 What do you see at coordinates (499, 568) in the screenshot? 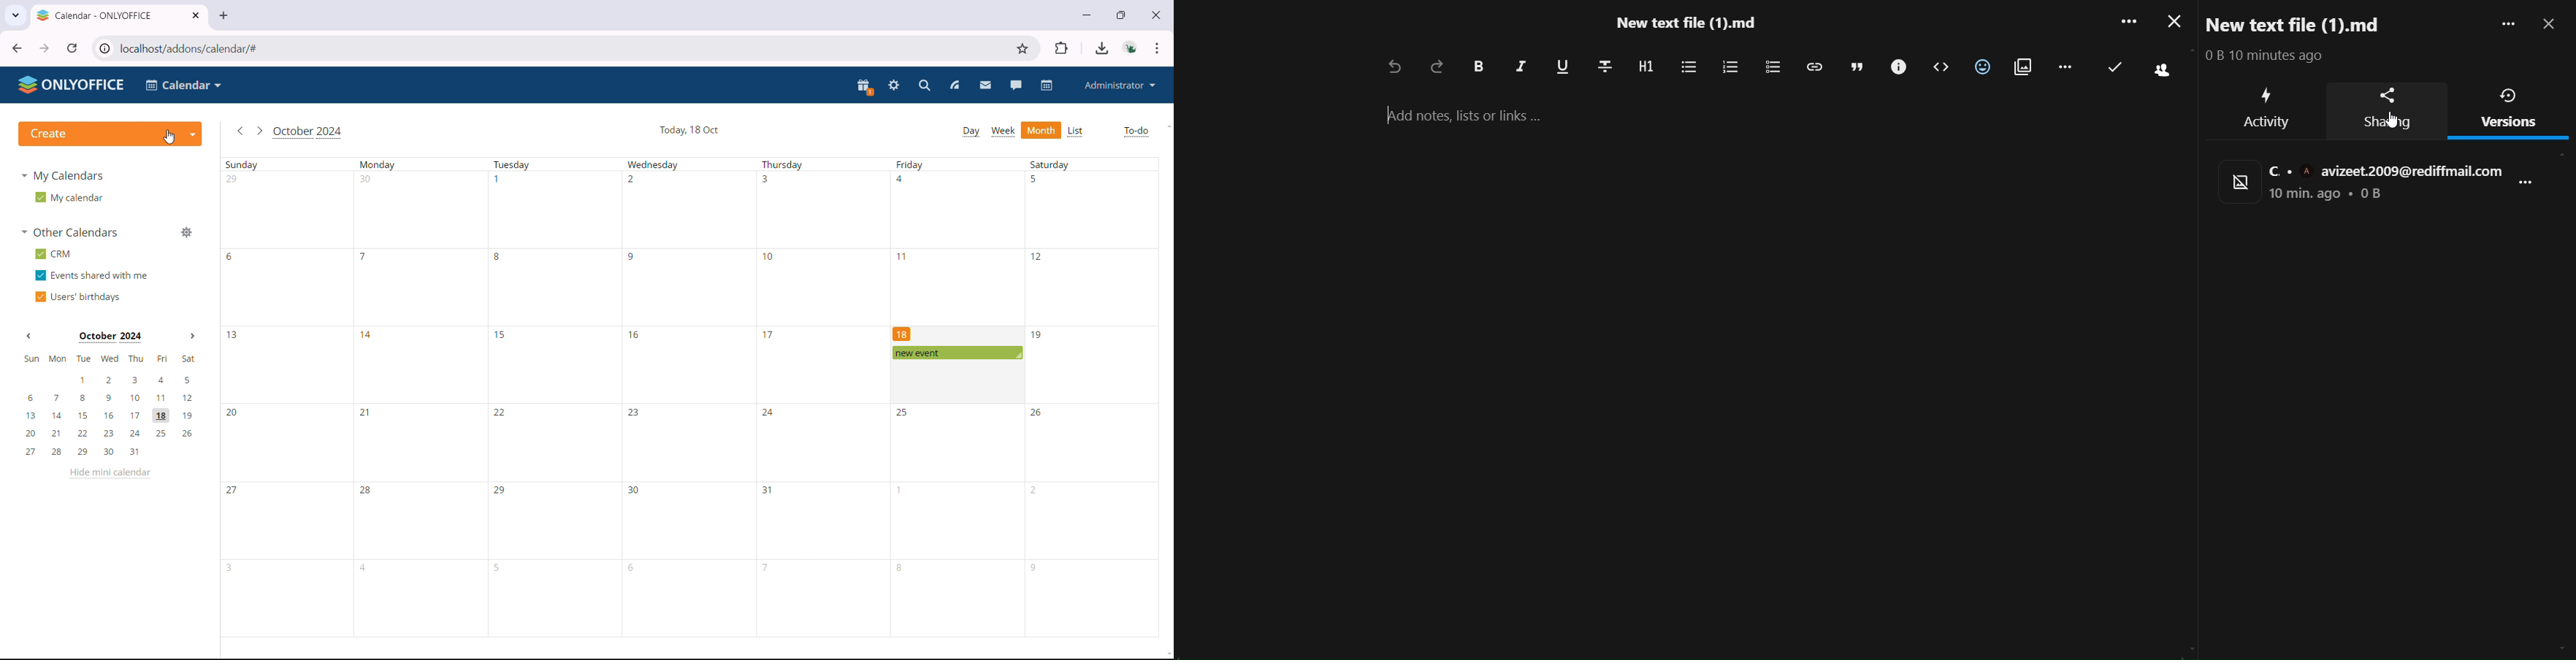
I see `5` at bounding box center [499, 568].